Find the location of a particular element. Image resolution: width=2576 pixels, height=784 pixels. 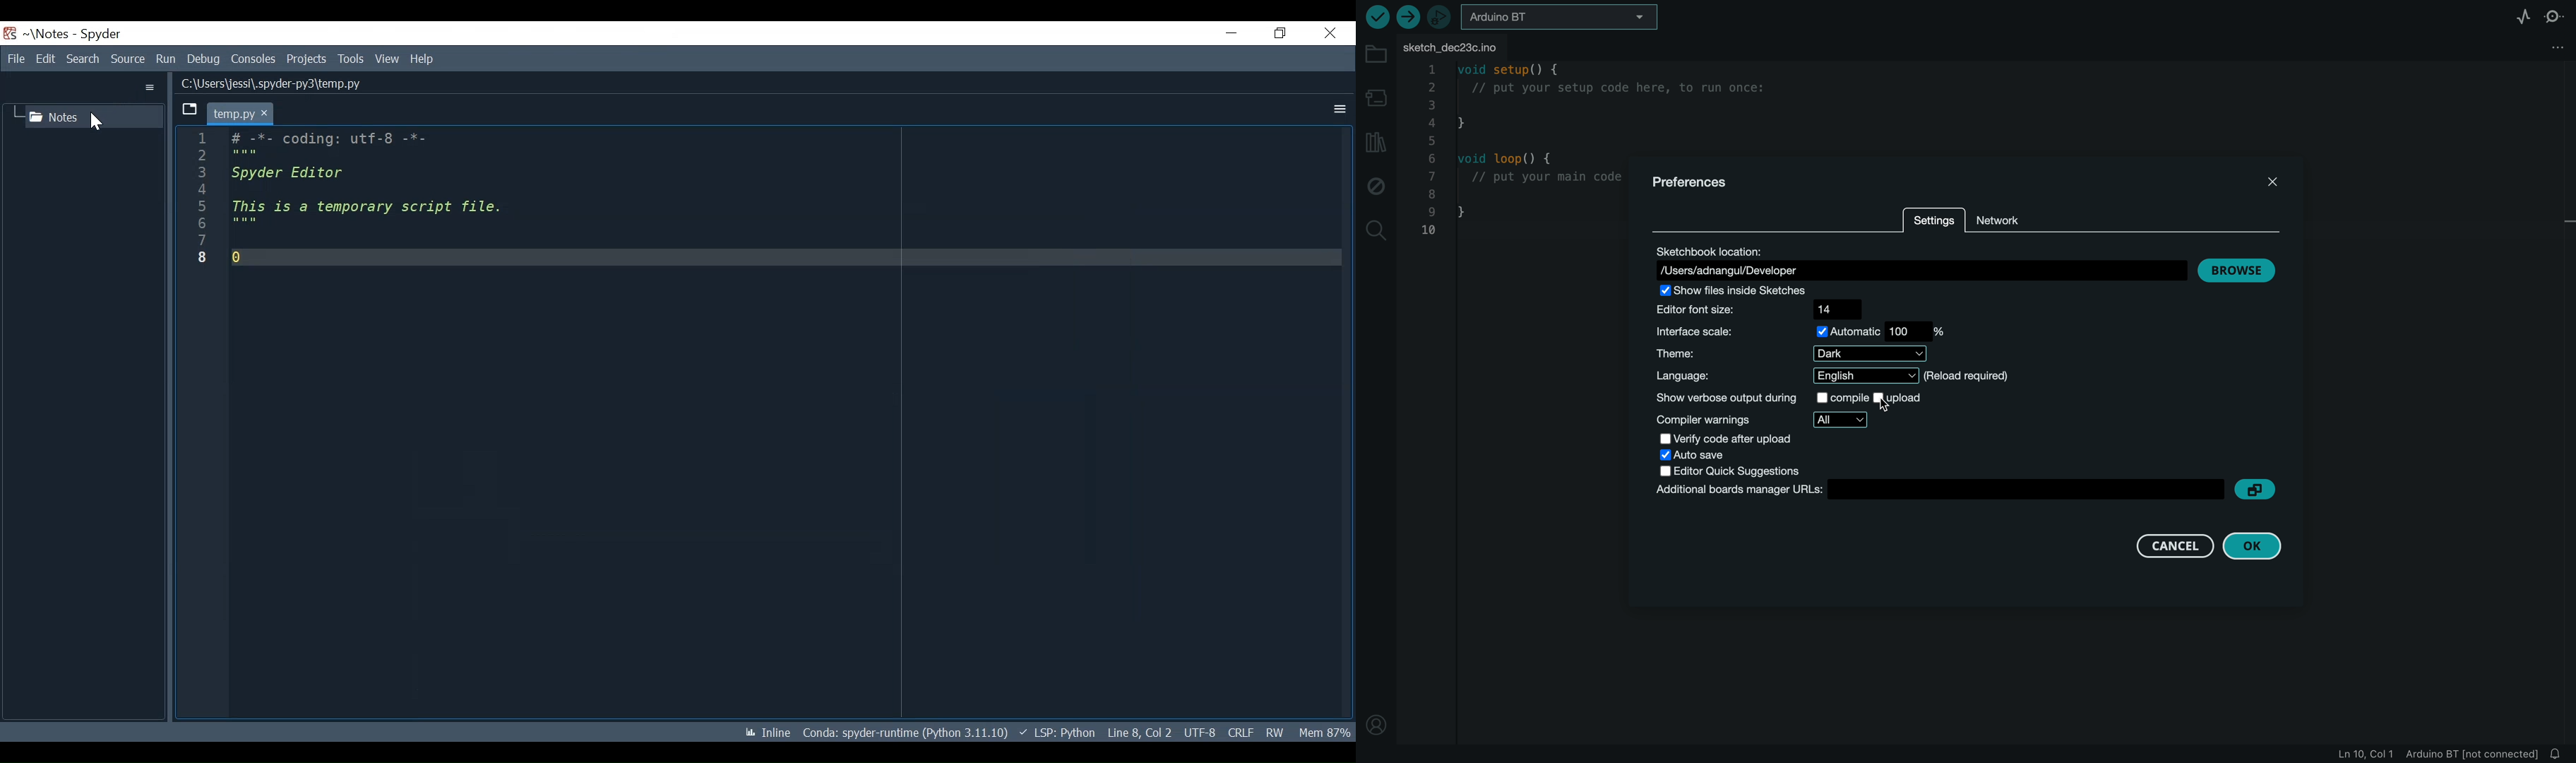

More Options is located at coordinates (1337, 109).